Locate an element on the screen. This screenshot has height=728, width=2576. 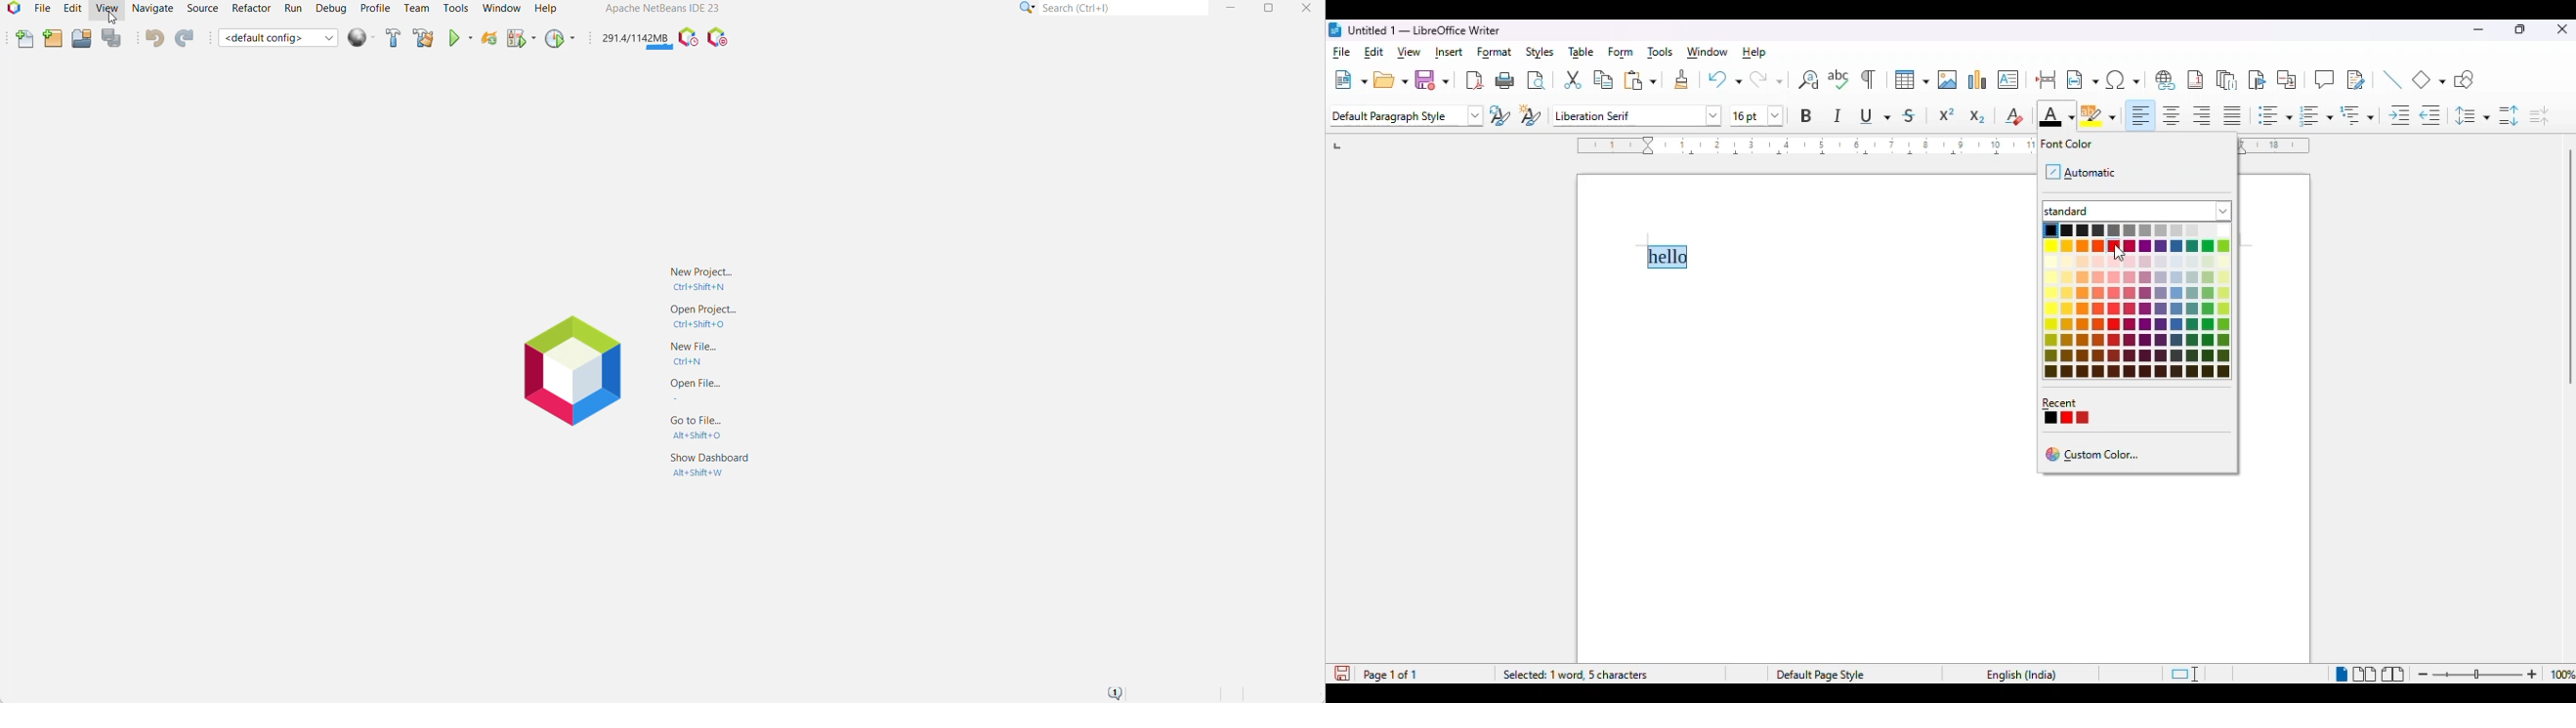
zoom in is located at coordinates (2531, 675).